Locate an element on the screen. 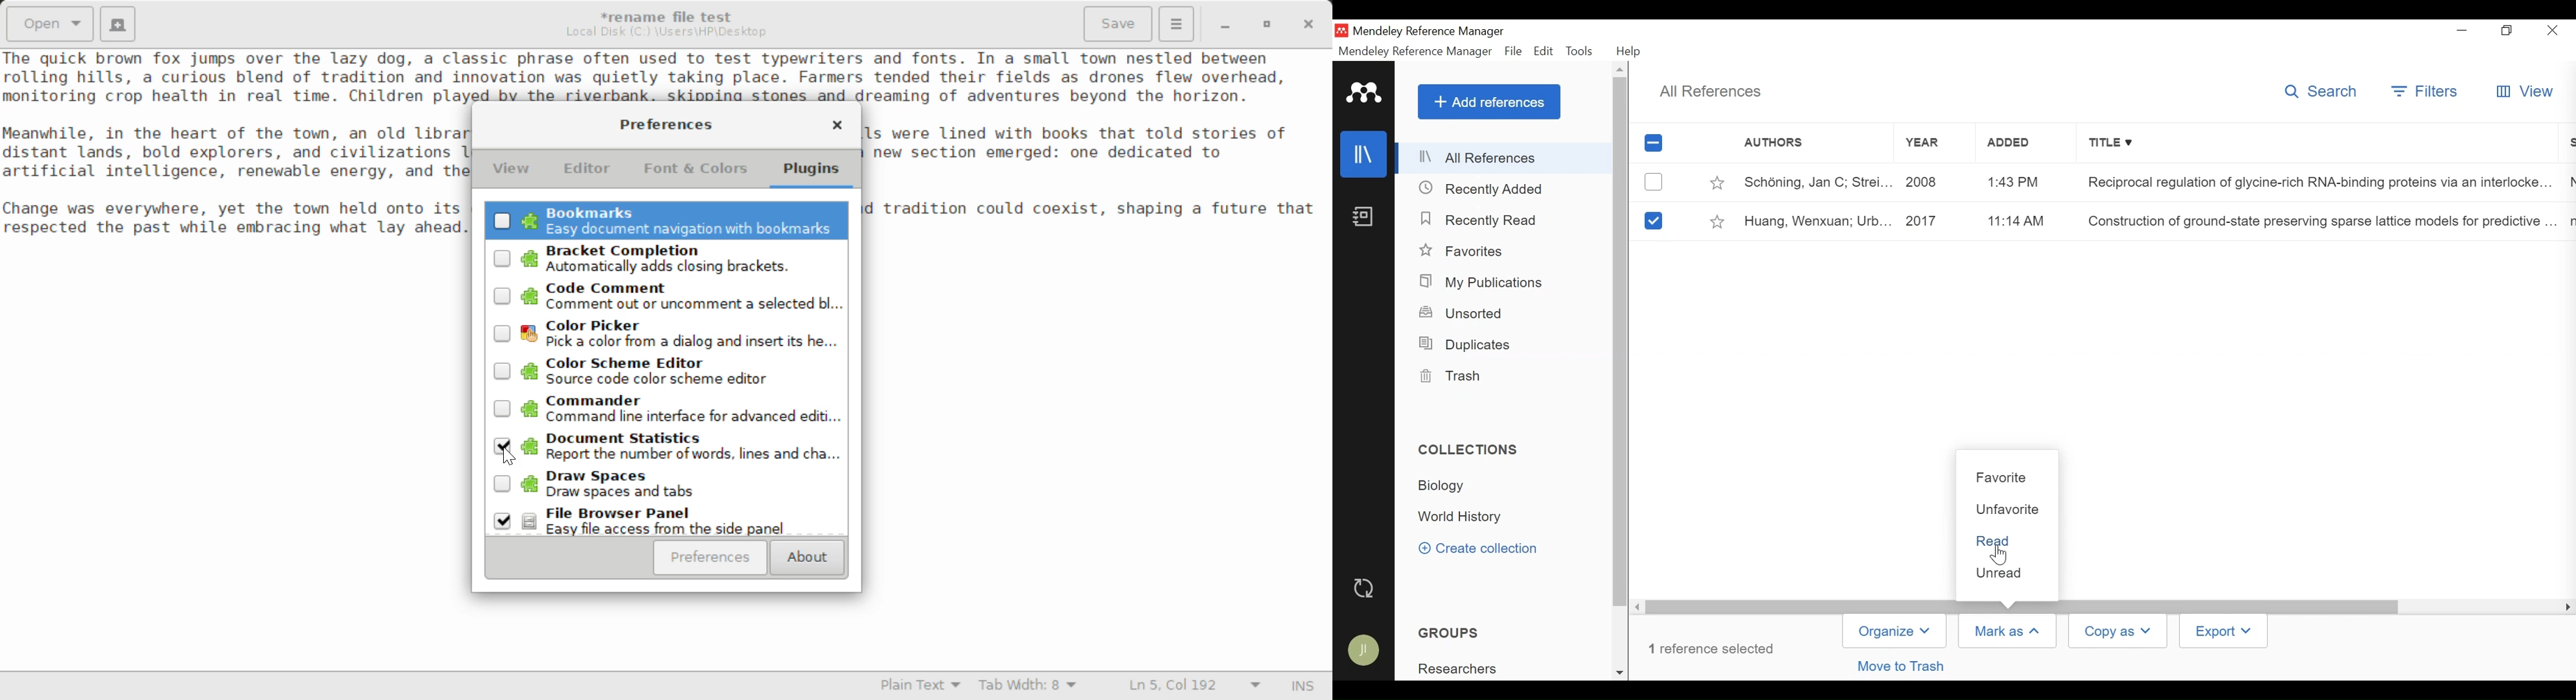  Library is located at coordinates (1362, 154).